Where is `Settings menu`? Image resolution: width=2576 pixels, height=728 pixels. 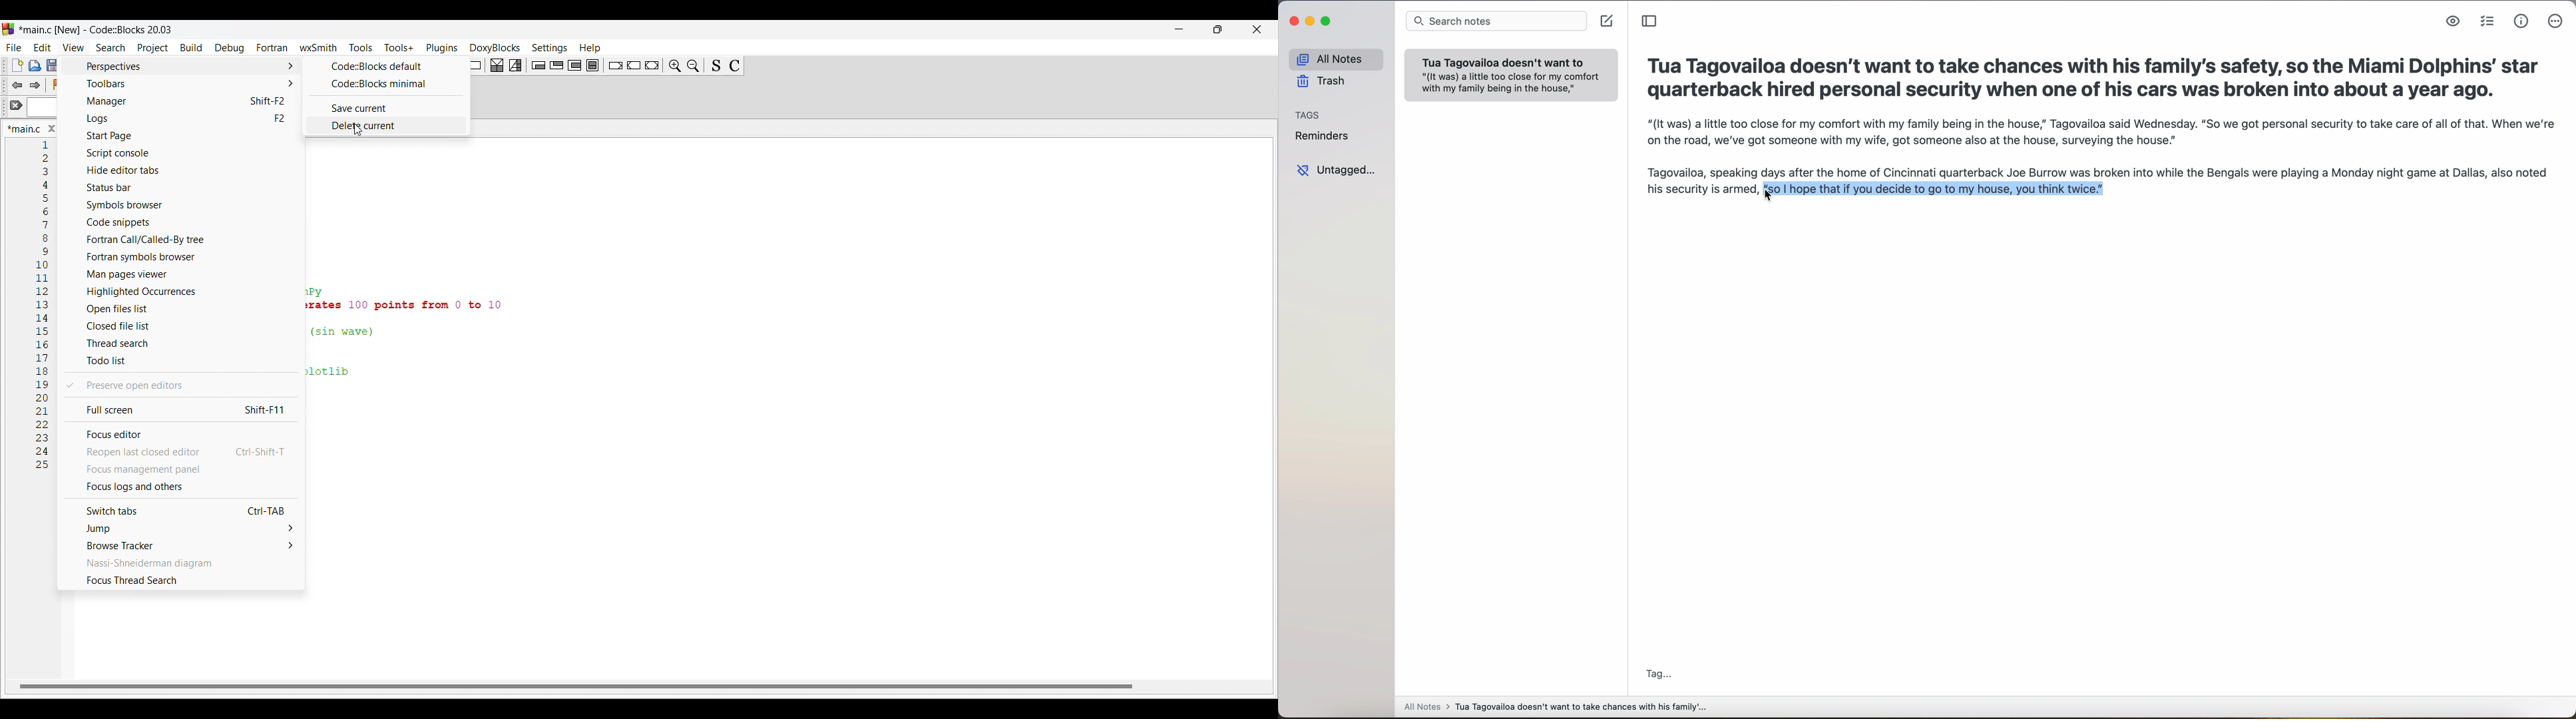
Settings menu is located at coordinates (550, 49).